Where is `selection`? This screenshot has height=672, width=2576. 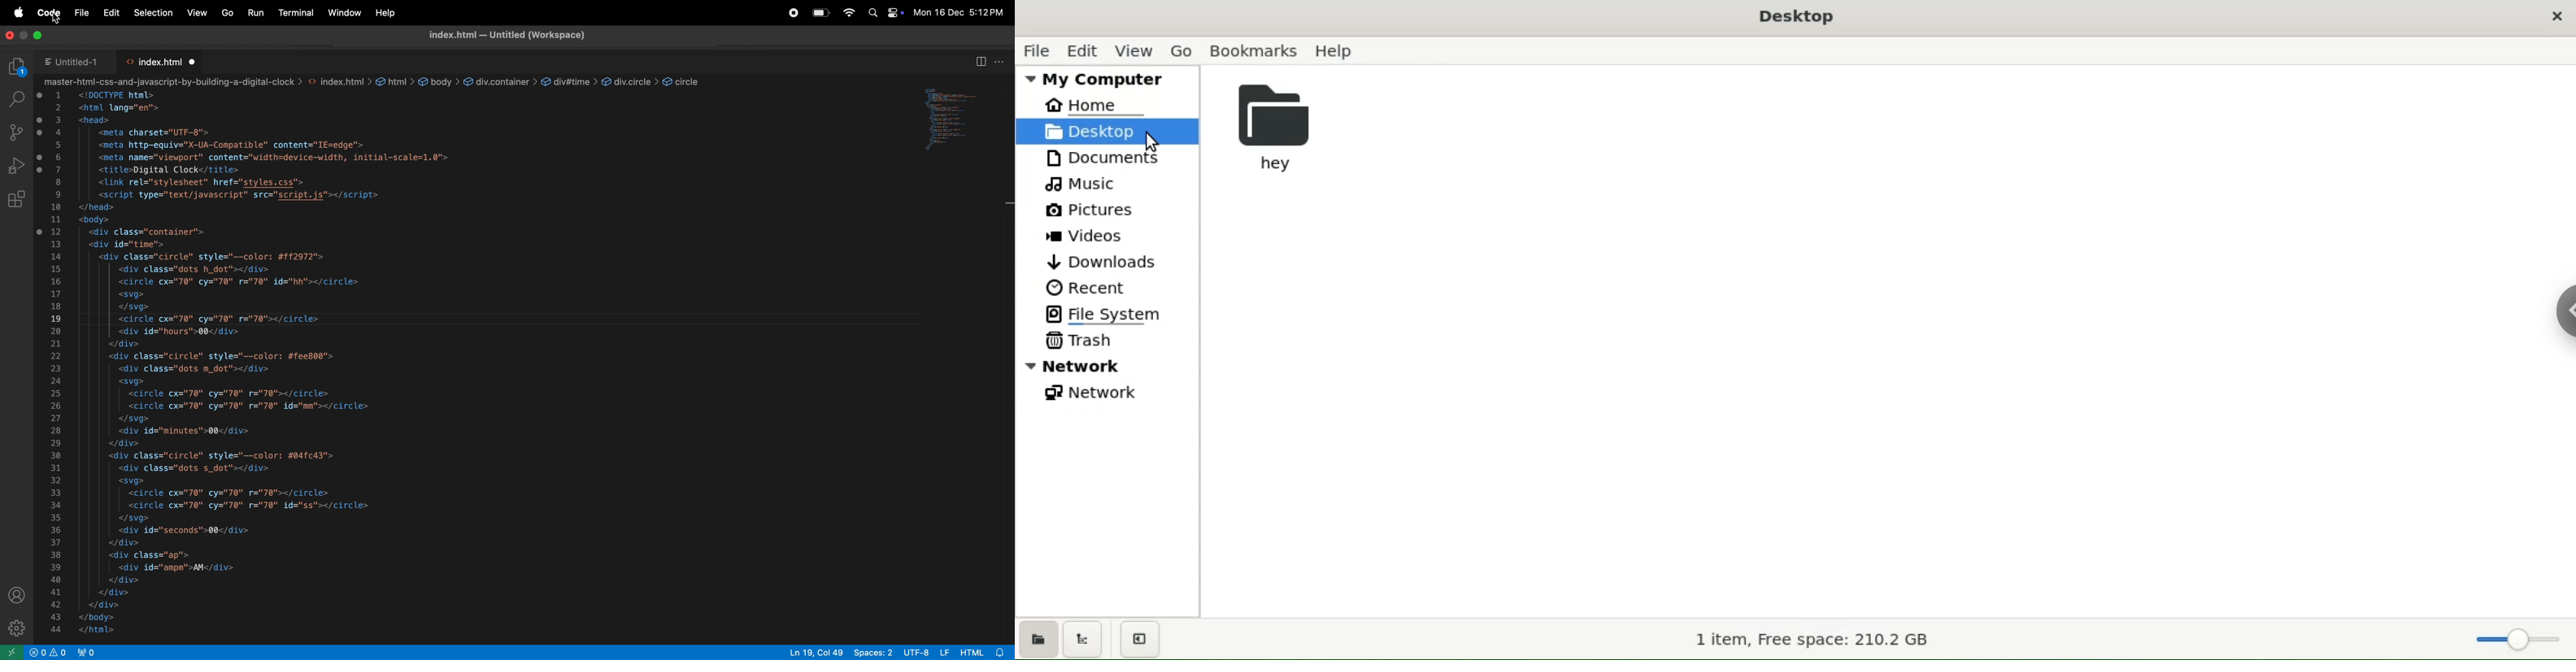
selection is located at coordinates (154, 14).